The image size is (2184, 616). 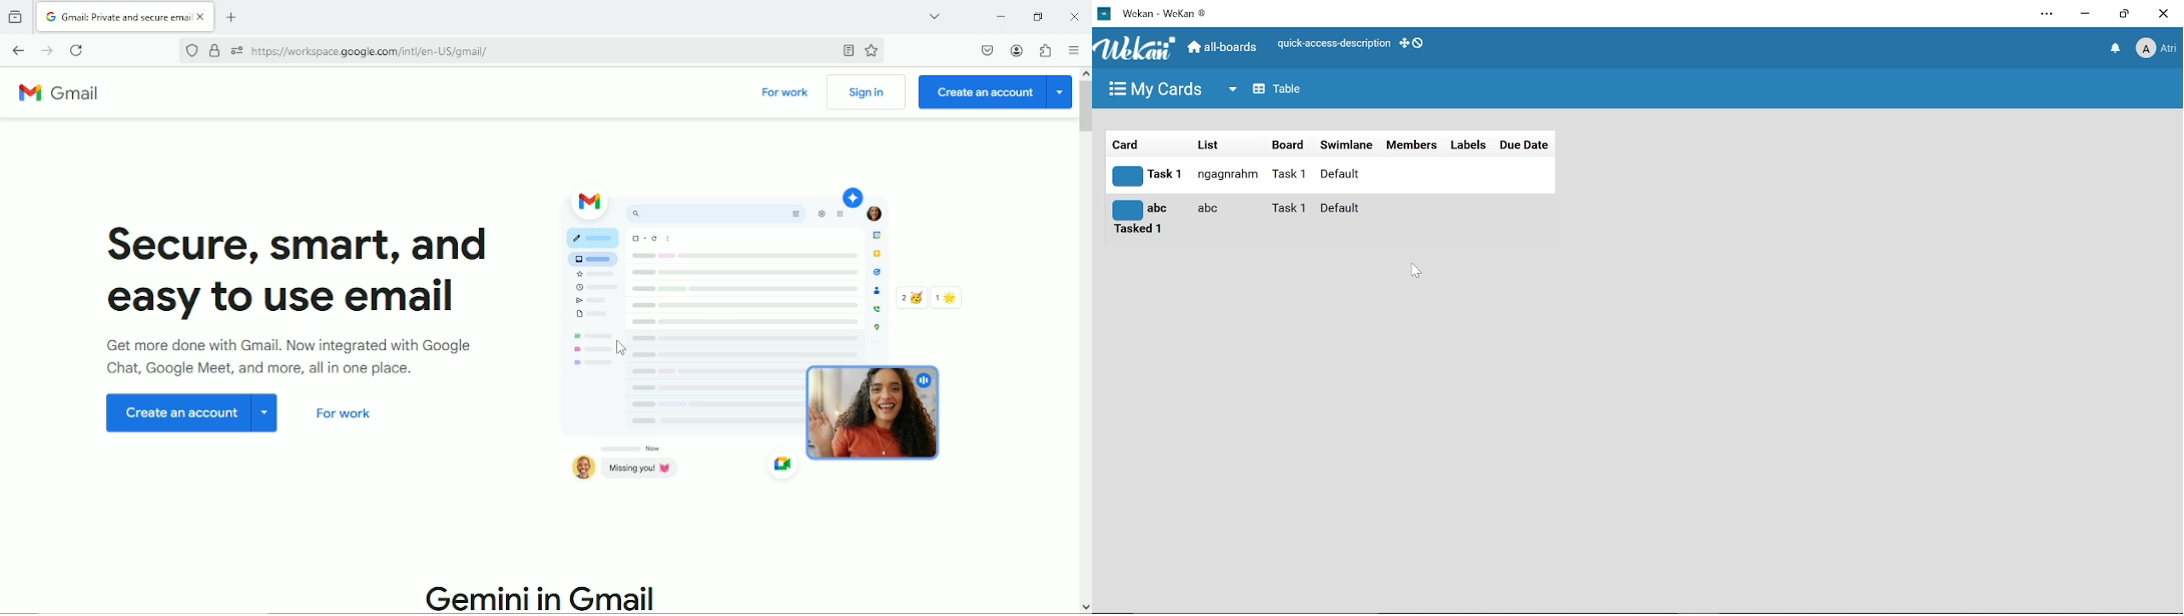 I want to click on card title, so click(x=1149, y=176).